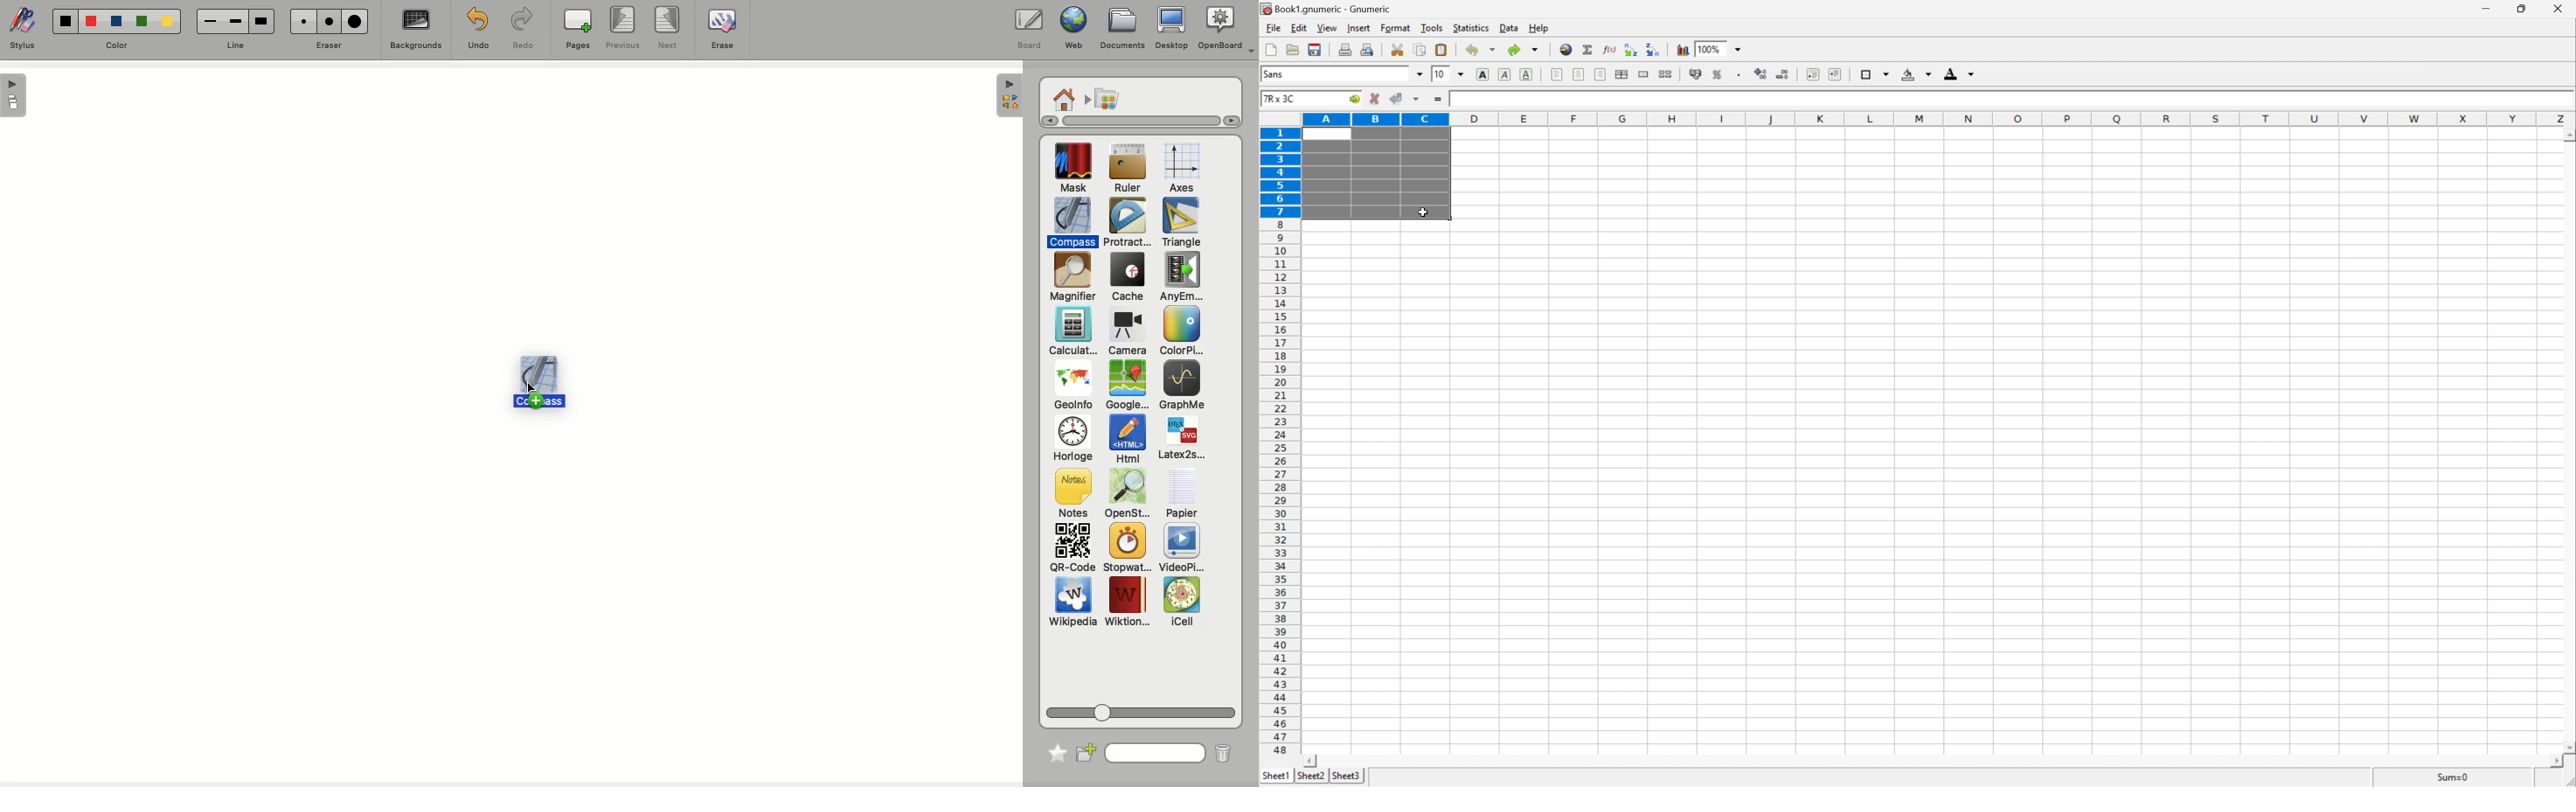 This screenshot has height=812, width=2576. I want to click on font name - Sans, so click(1341, 75).